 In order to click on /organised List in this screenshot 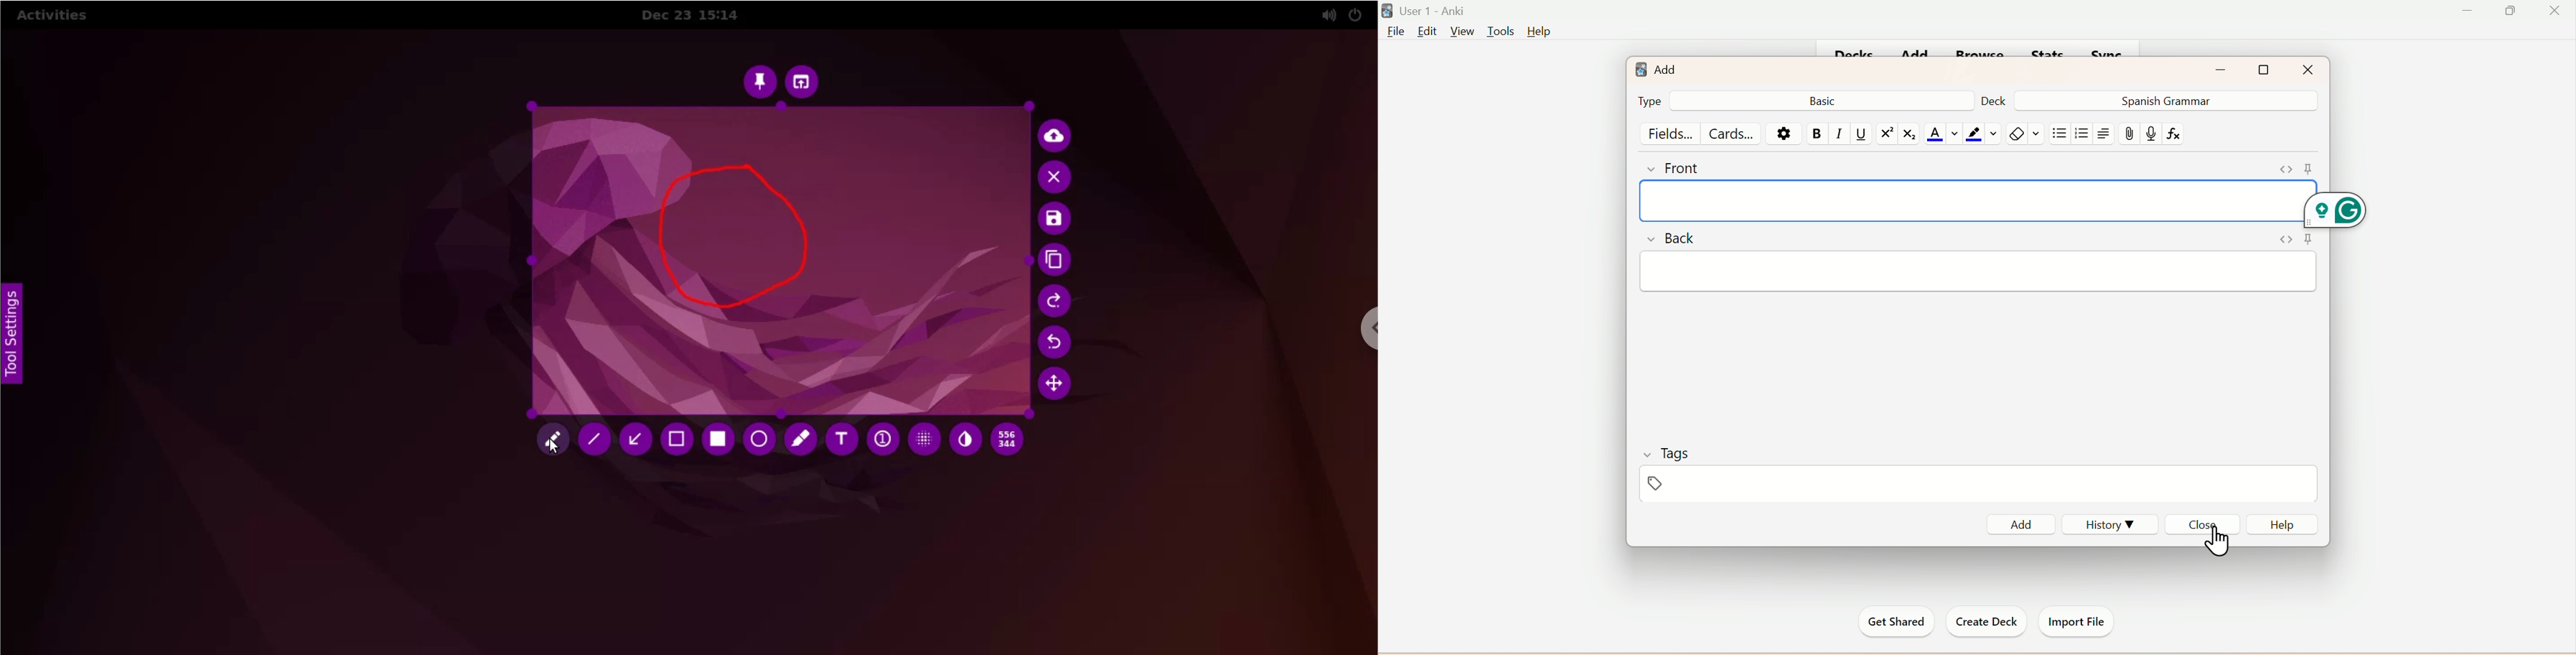, I will do `click(2080, 135)`.